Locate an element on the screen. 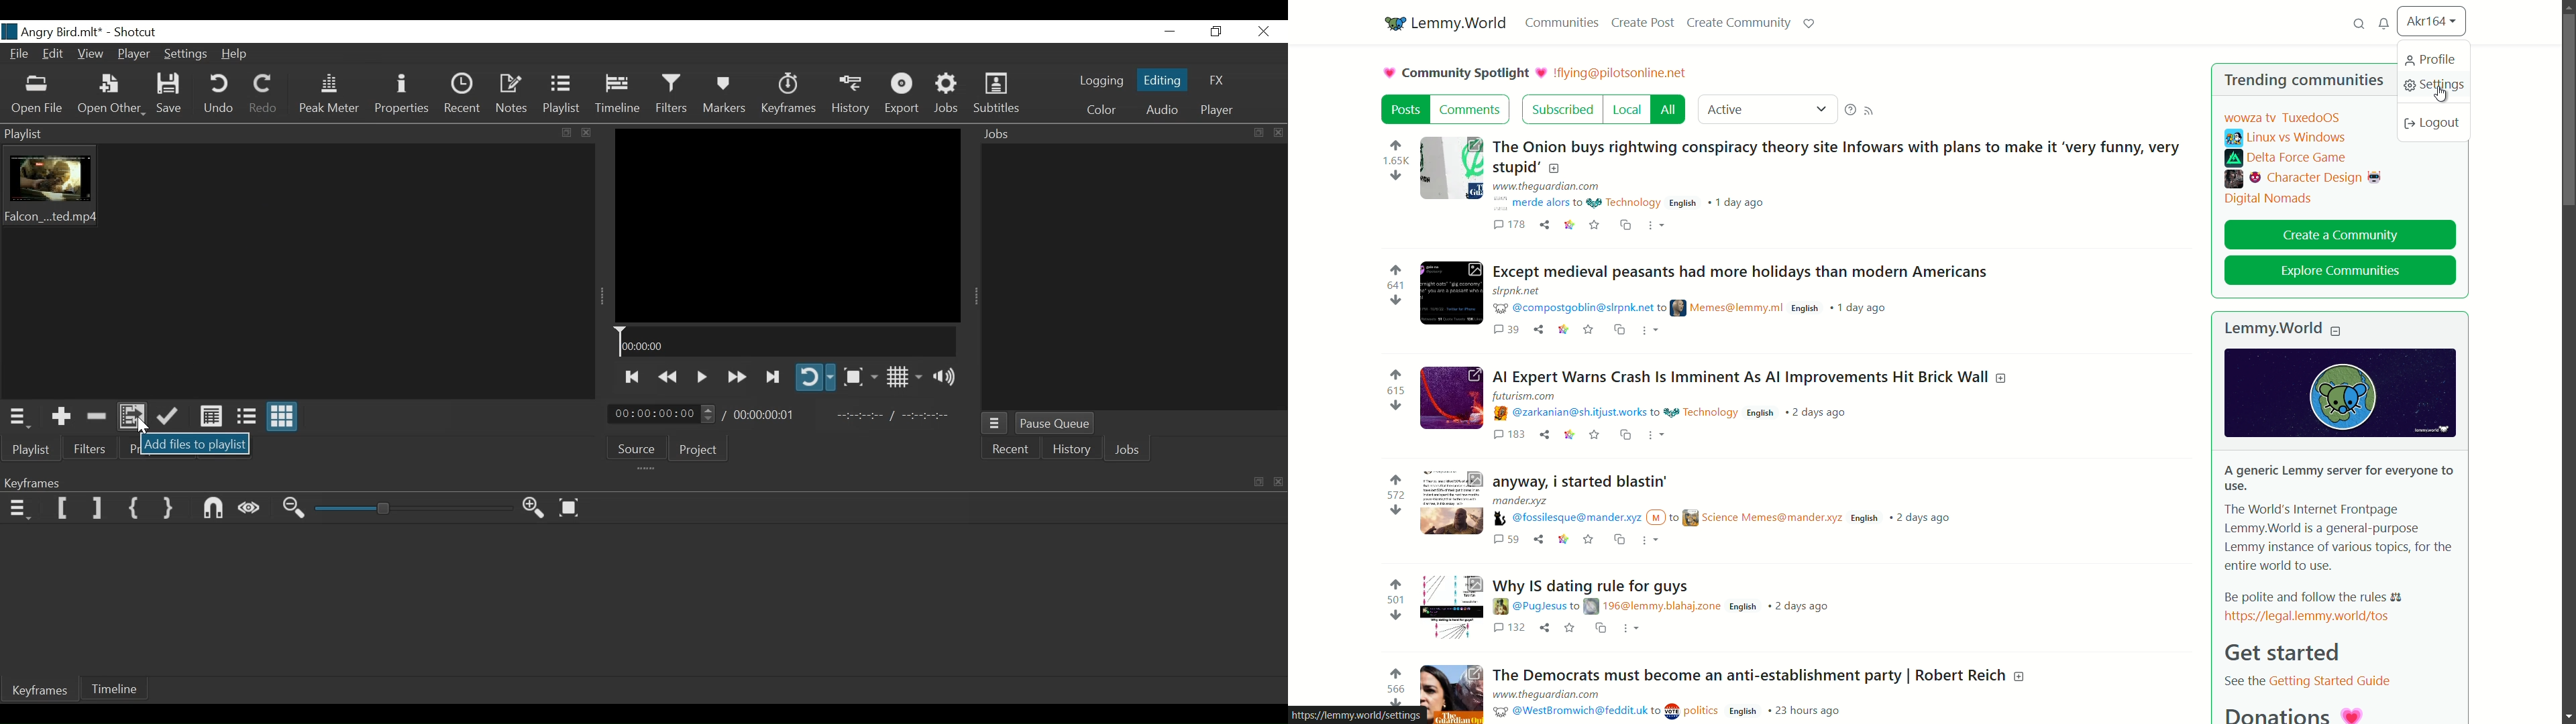 Image resolution: width=2576 pixels, height=728 pixels. image is located at coordinates (1454, 168).